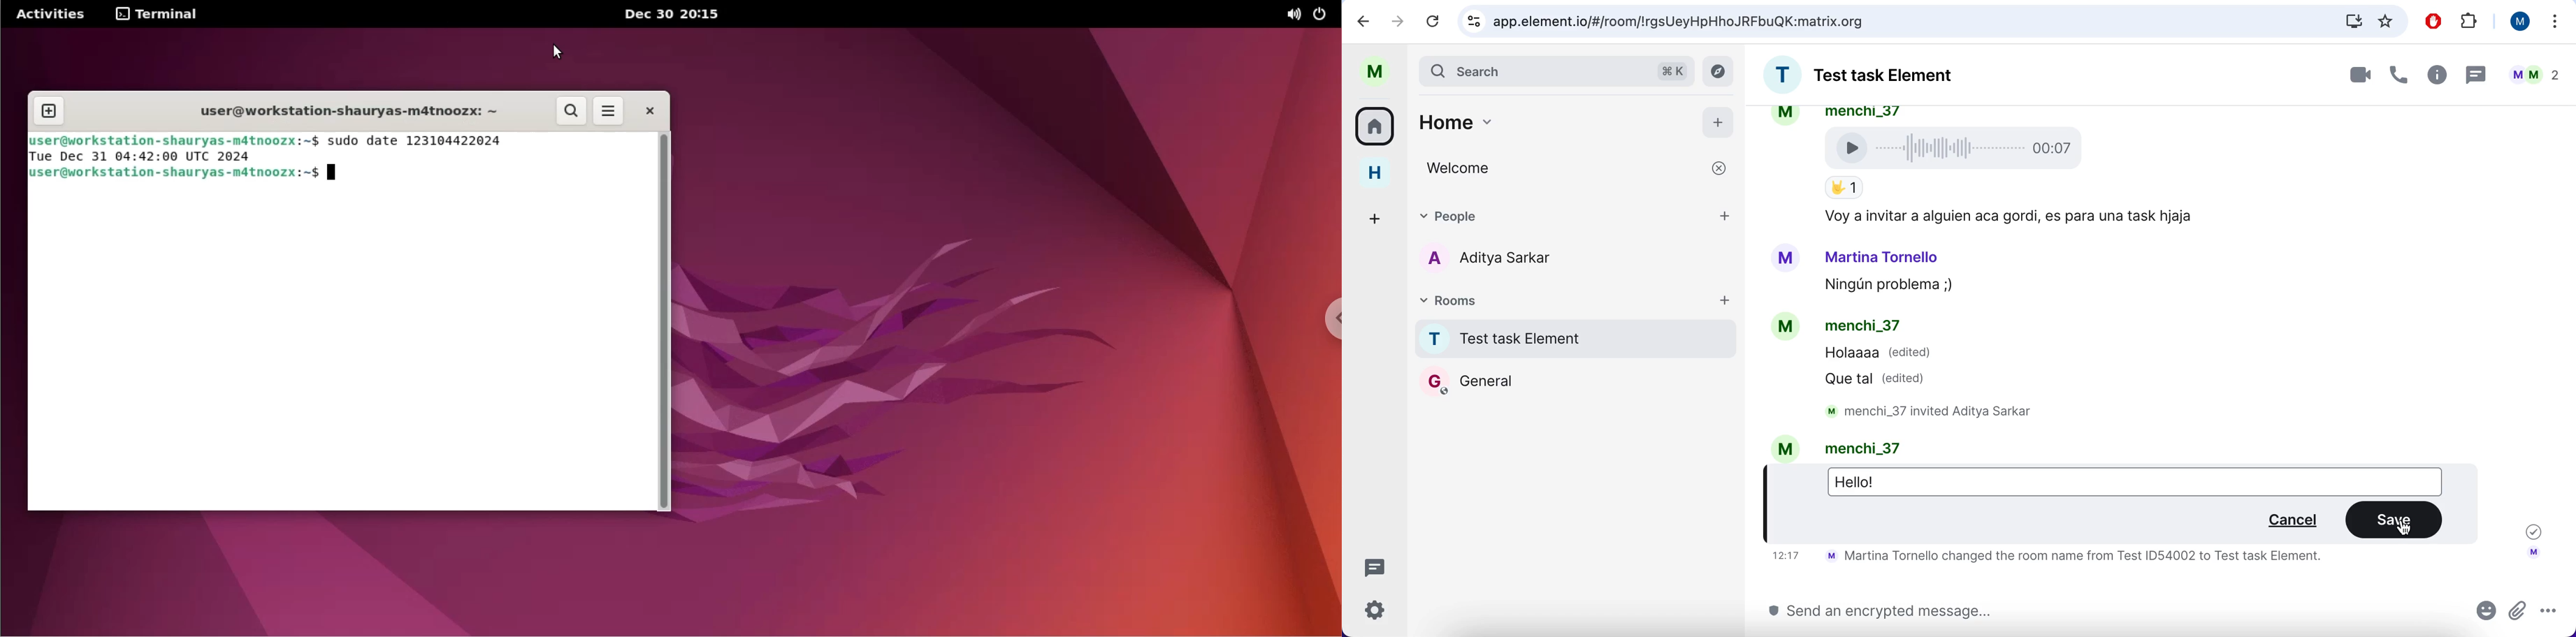  I want to click on add, so click(1728, 214).